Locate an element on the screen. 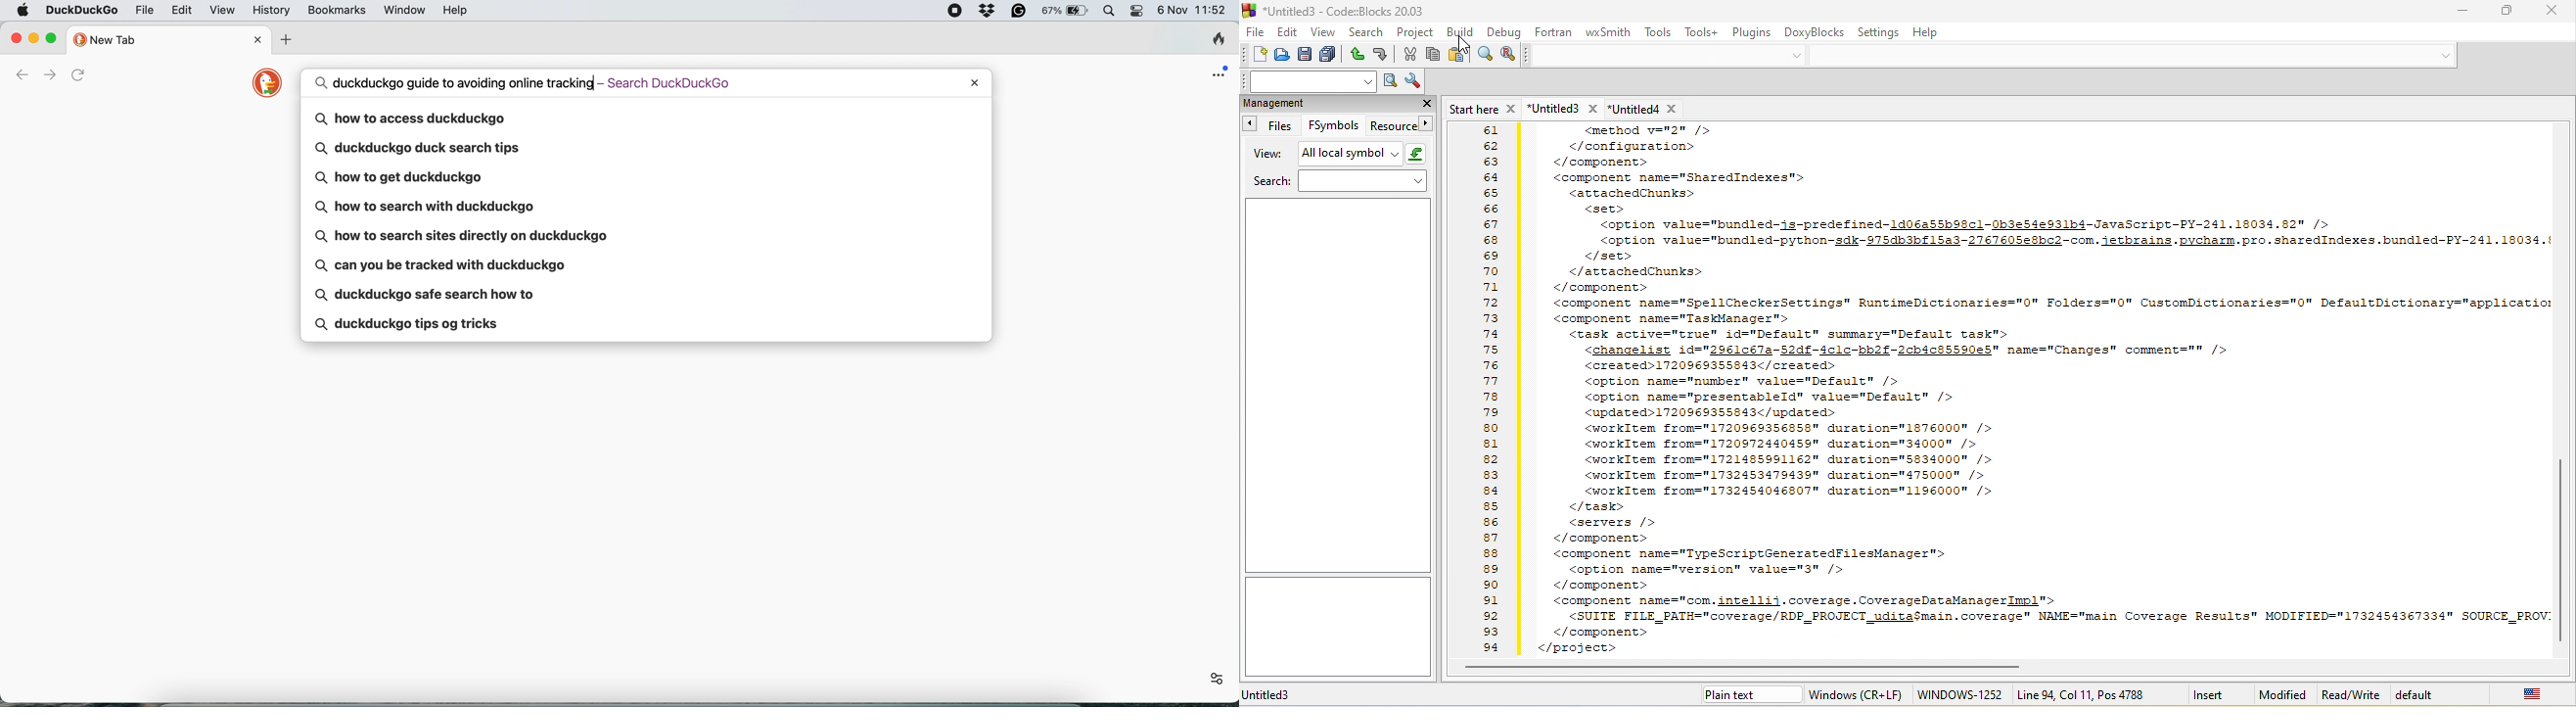 The height and width of the screenshot is (728, 2576). duckduckgo is located at coordinates (82, 9).